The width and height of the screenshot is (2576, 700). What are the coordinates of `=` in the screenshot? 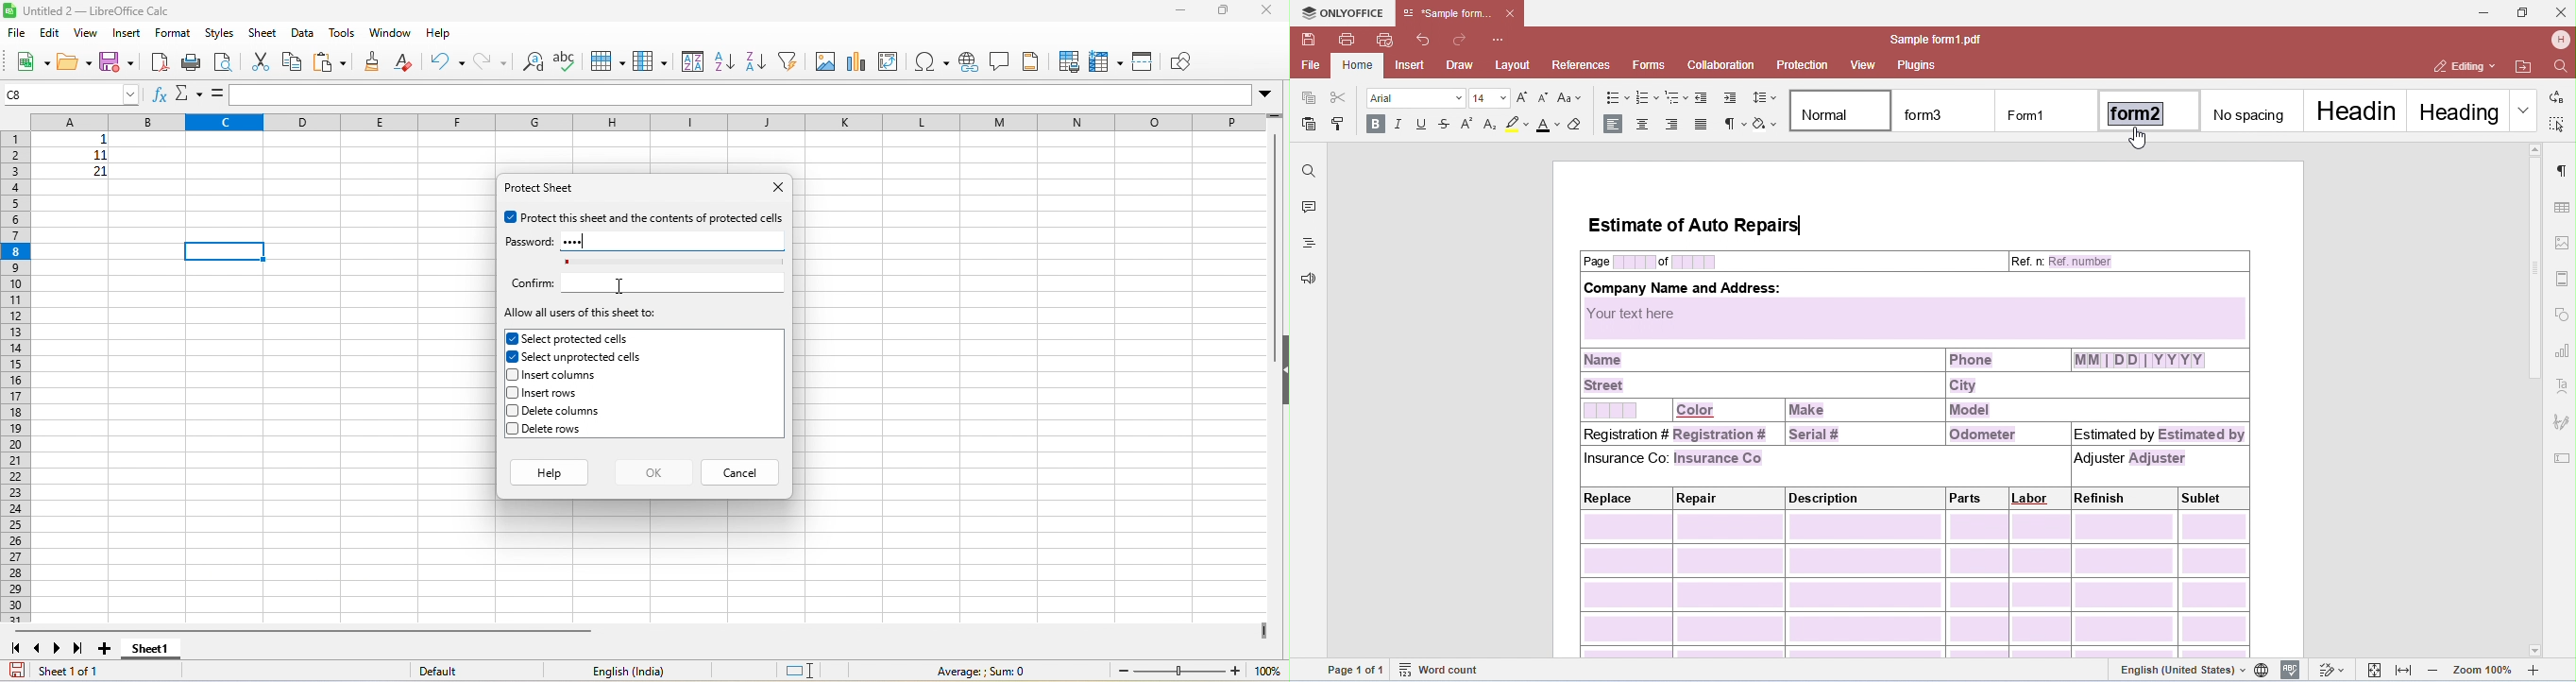 It's located at (217, 94).